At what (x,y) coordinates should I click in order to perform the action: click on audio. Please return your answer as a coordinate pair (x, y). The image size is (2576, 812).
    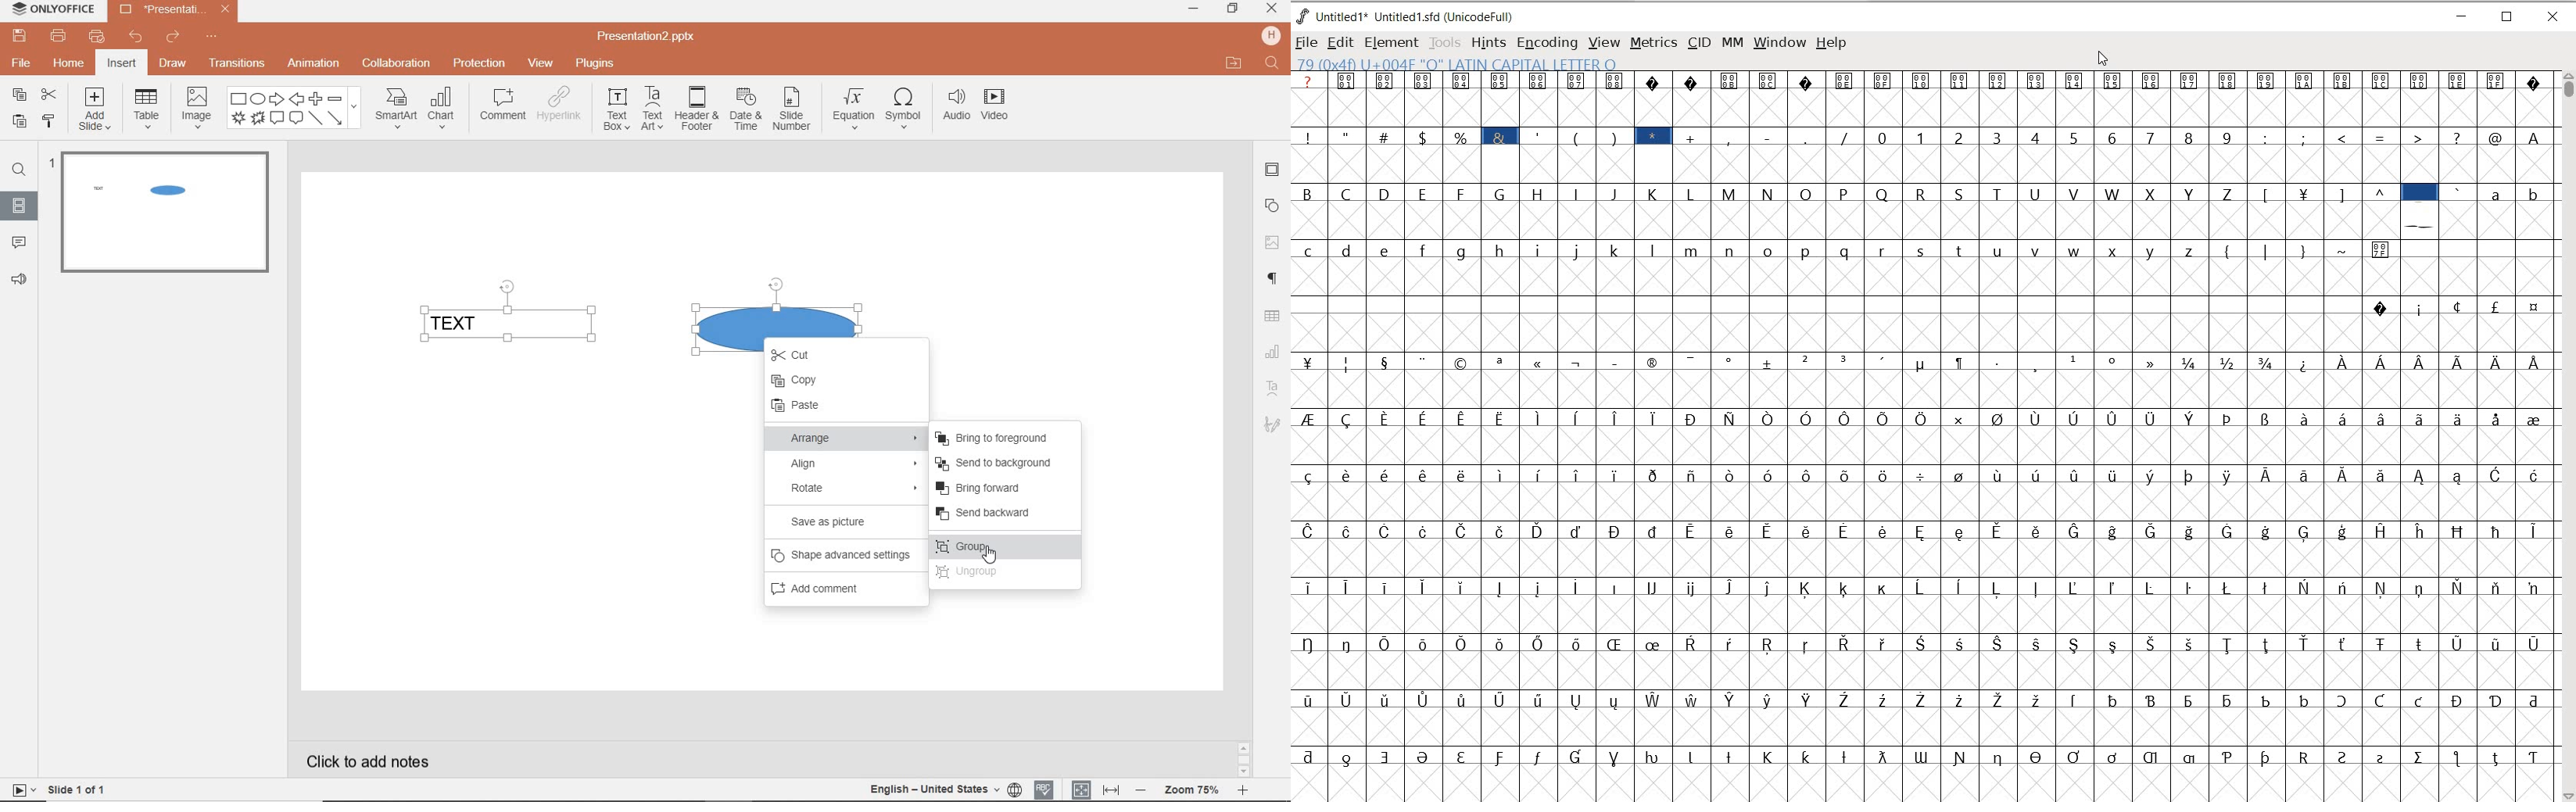
    Looking at the image, I should click on (953, 108).